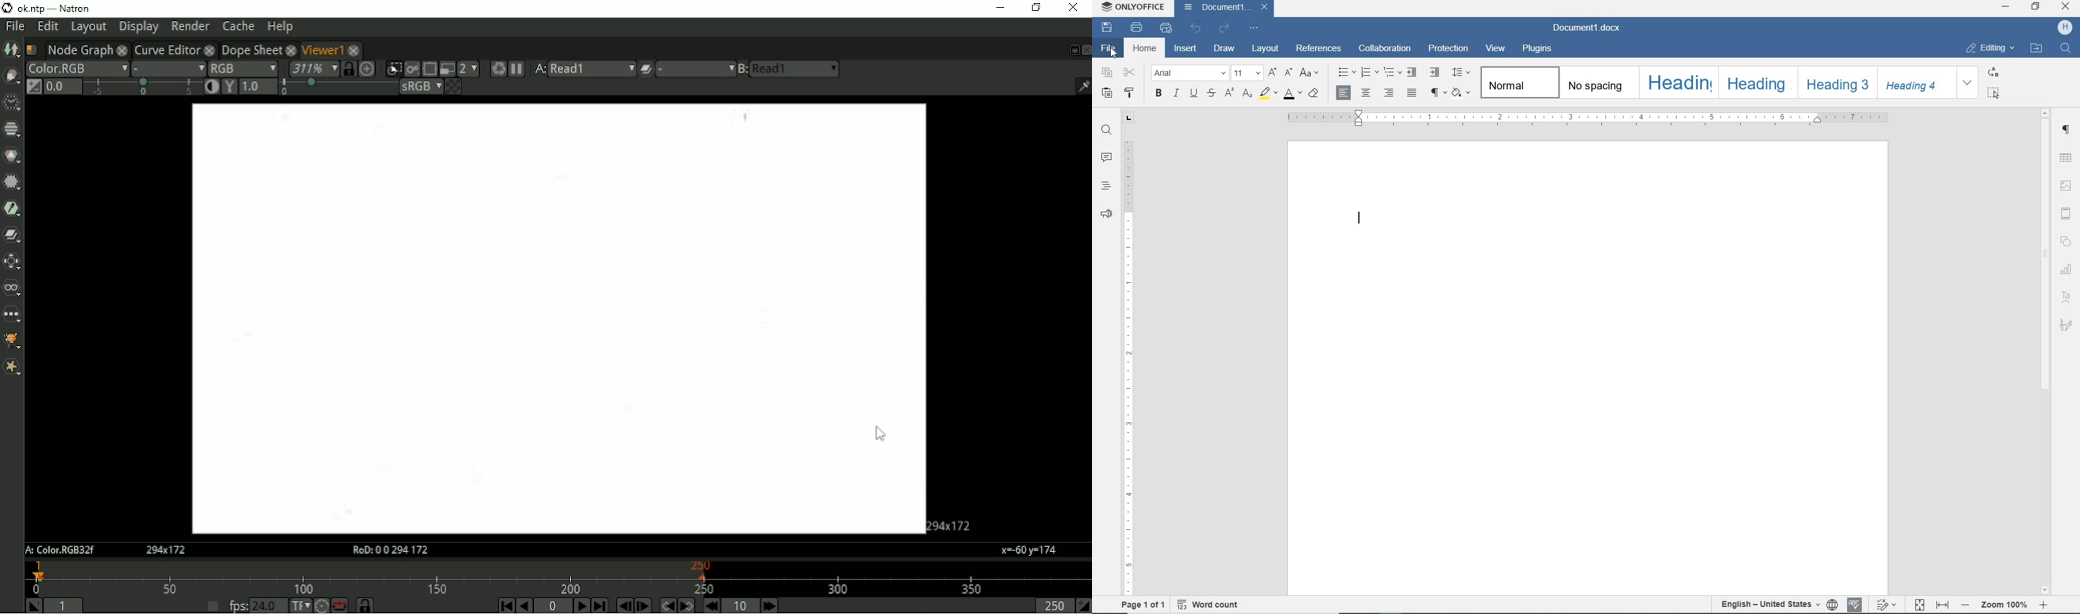  What do you see at coordinates (1917, 83) in the screenshot?
I see `heading 4` at bounding box center [1917, 83].